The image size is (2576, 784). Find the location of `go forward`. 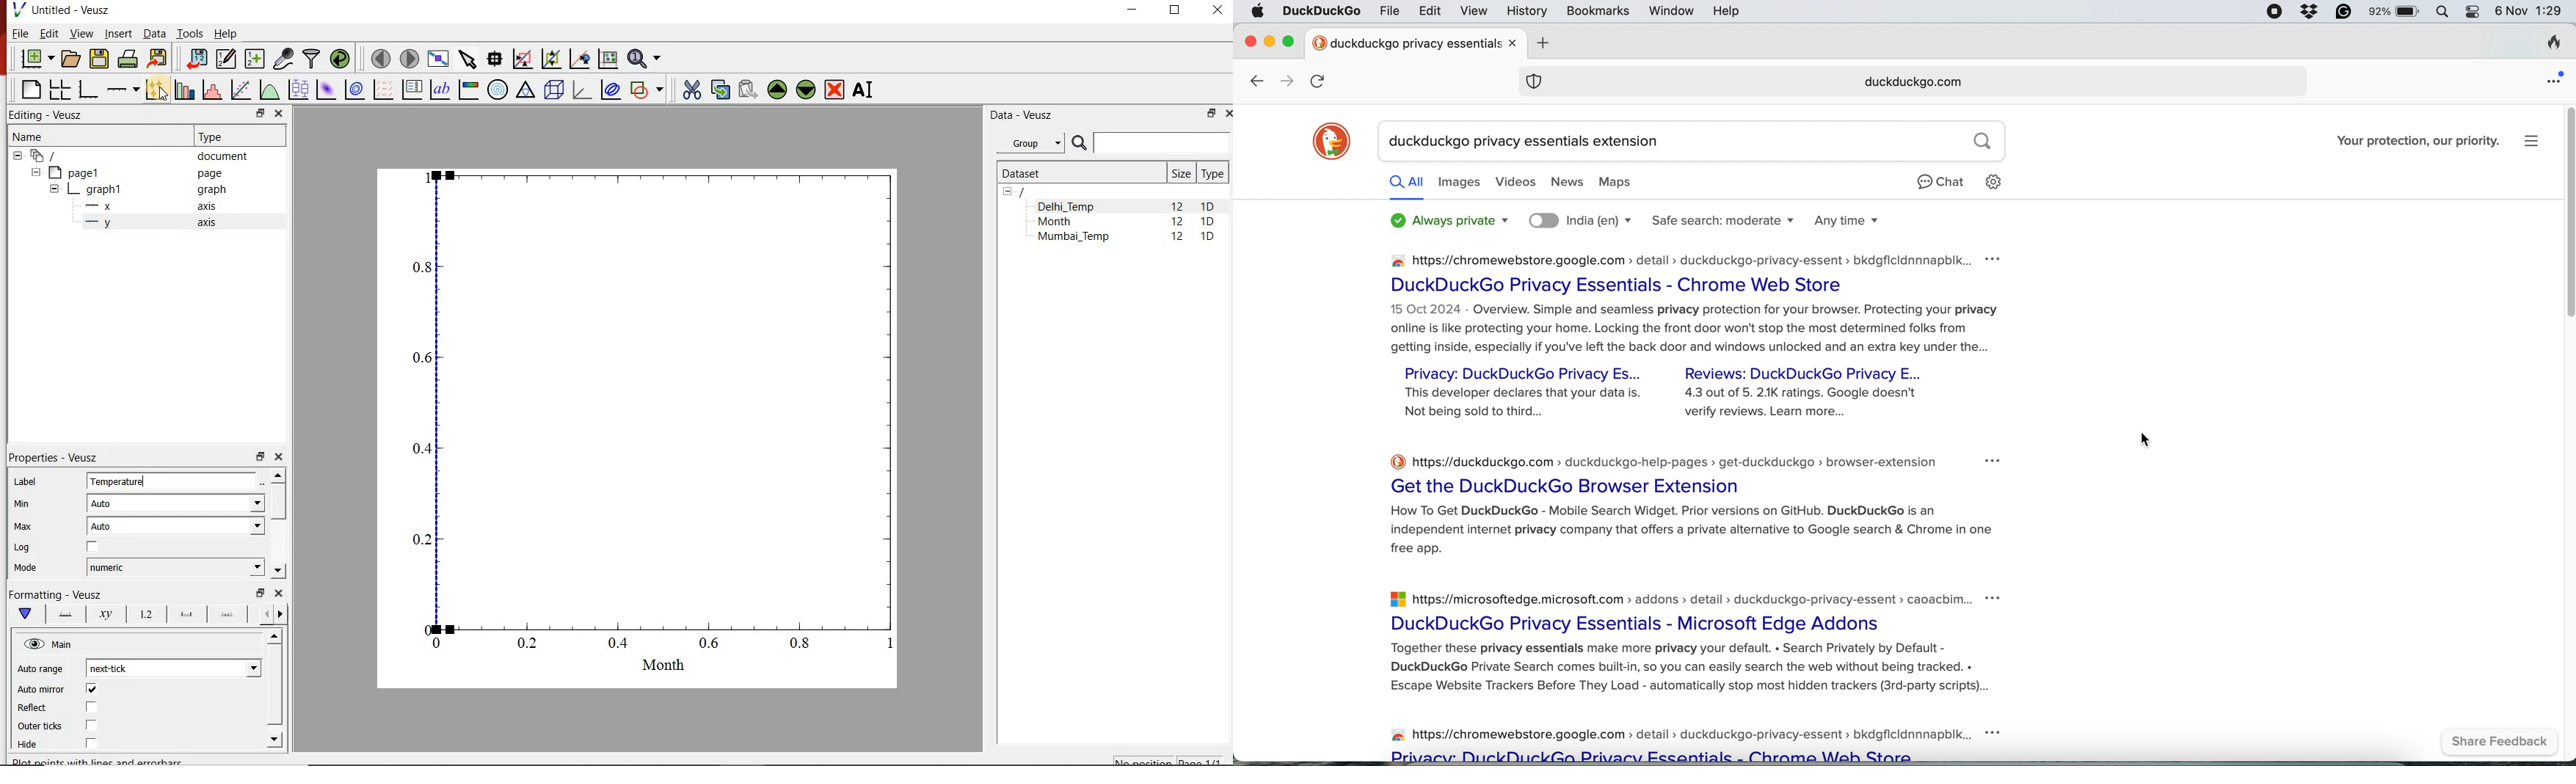

go forward is located at coordinates (1286, 81).